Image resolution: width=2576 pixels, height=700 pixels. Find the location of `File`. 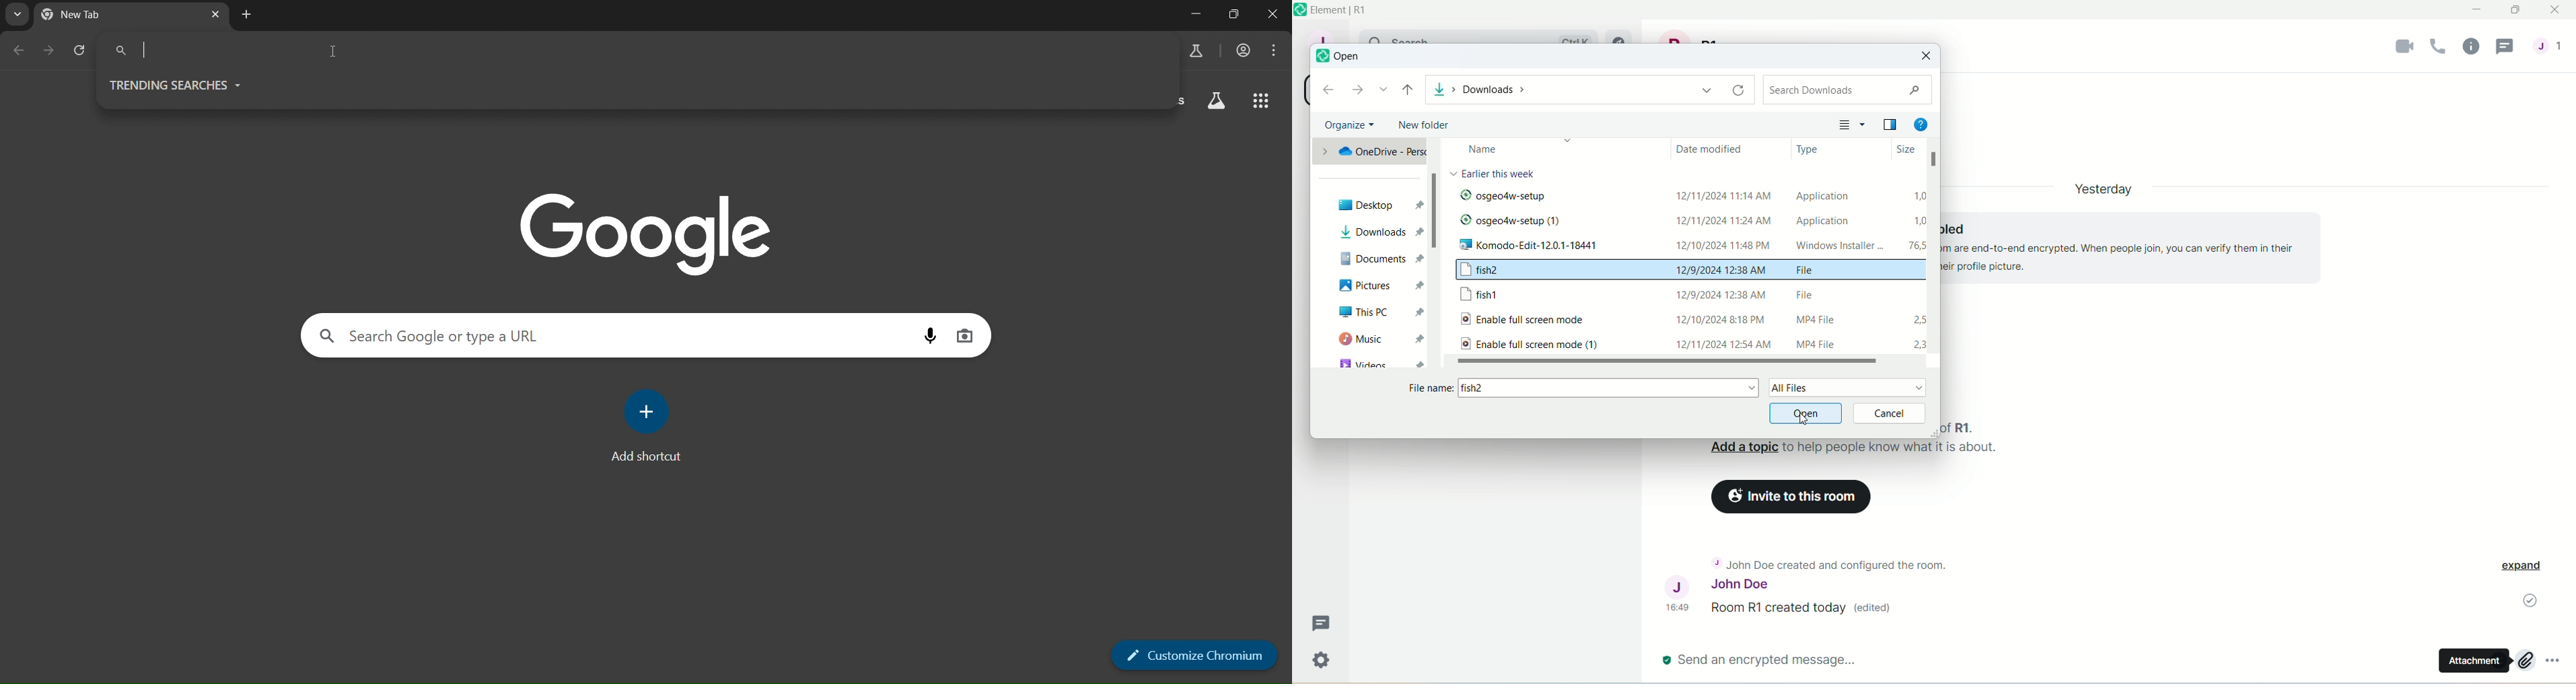

File is located at coordinates (1813, 292).